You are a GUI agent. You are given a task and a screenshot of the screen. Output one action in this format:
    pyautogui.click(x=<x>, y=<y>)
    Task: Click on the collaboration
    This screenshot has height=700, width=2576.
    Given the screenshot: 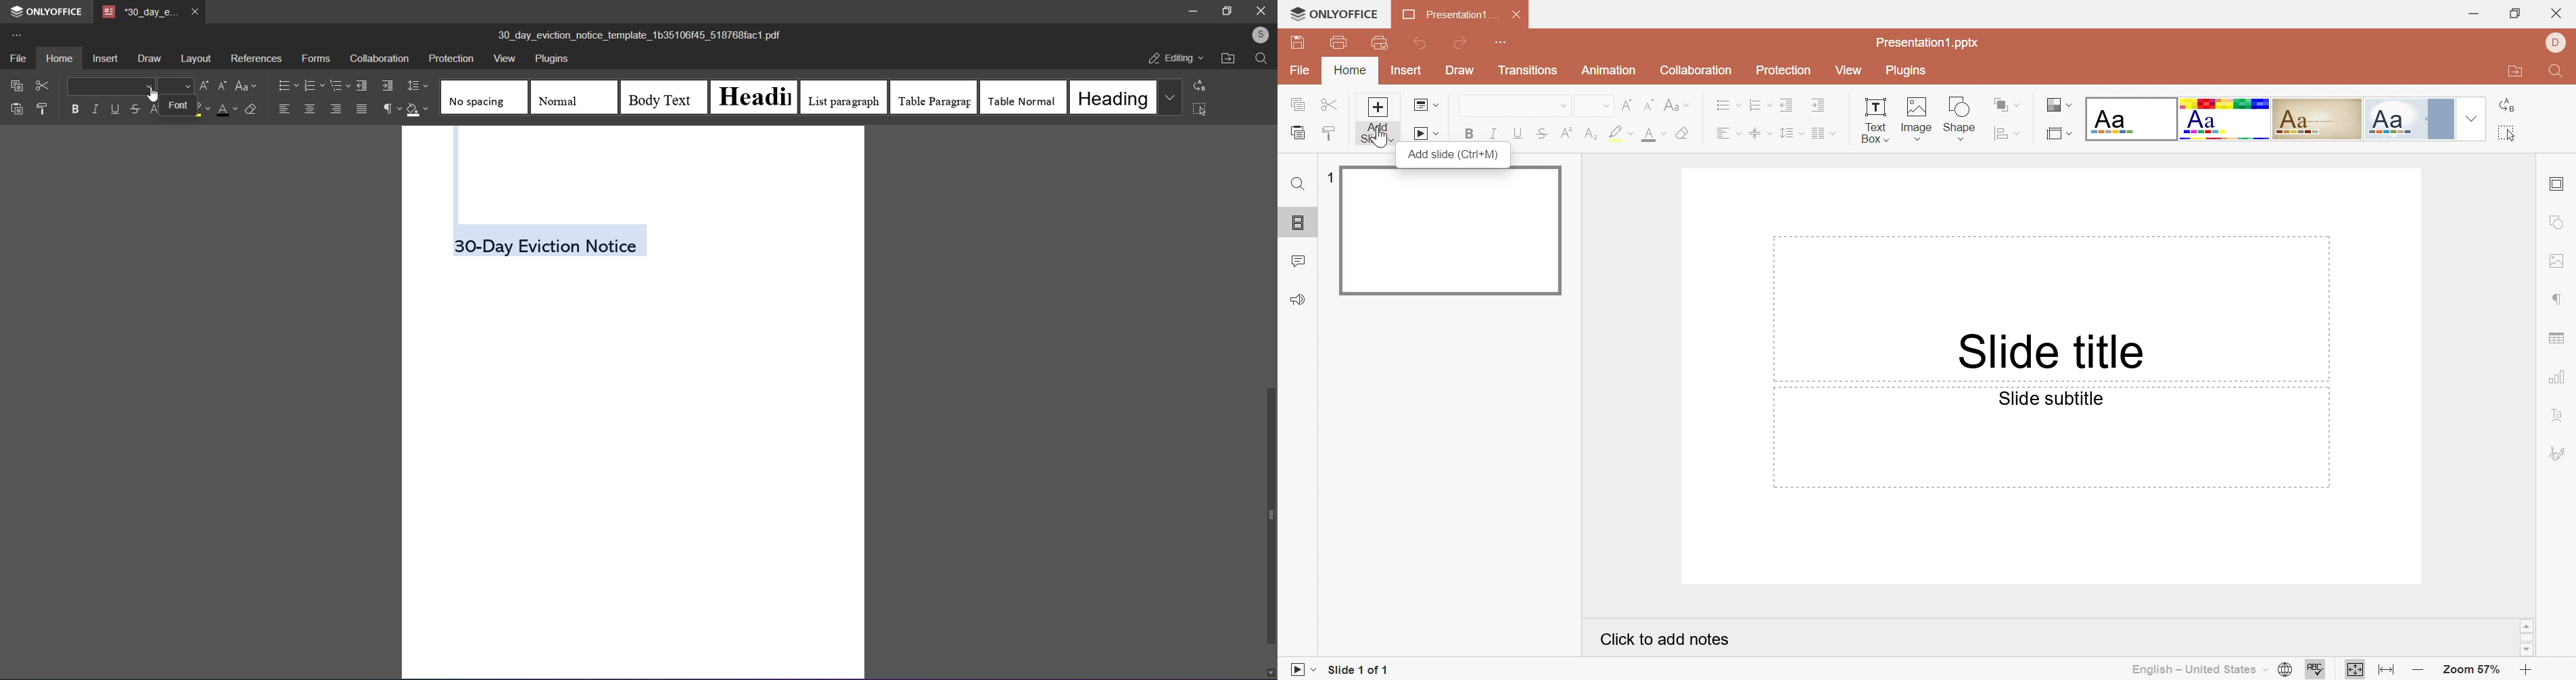 What is the action you would take?
    pyautogui.click(x=1697, y=71)
    